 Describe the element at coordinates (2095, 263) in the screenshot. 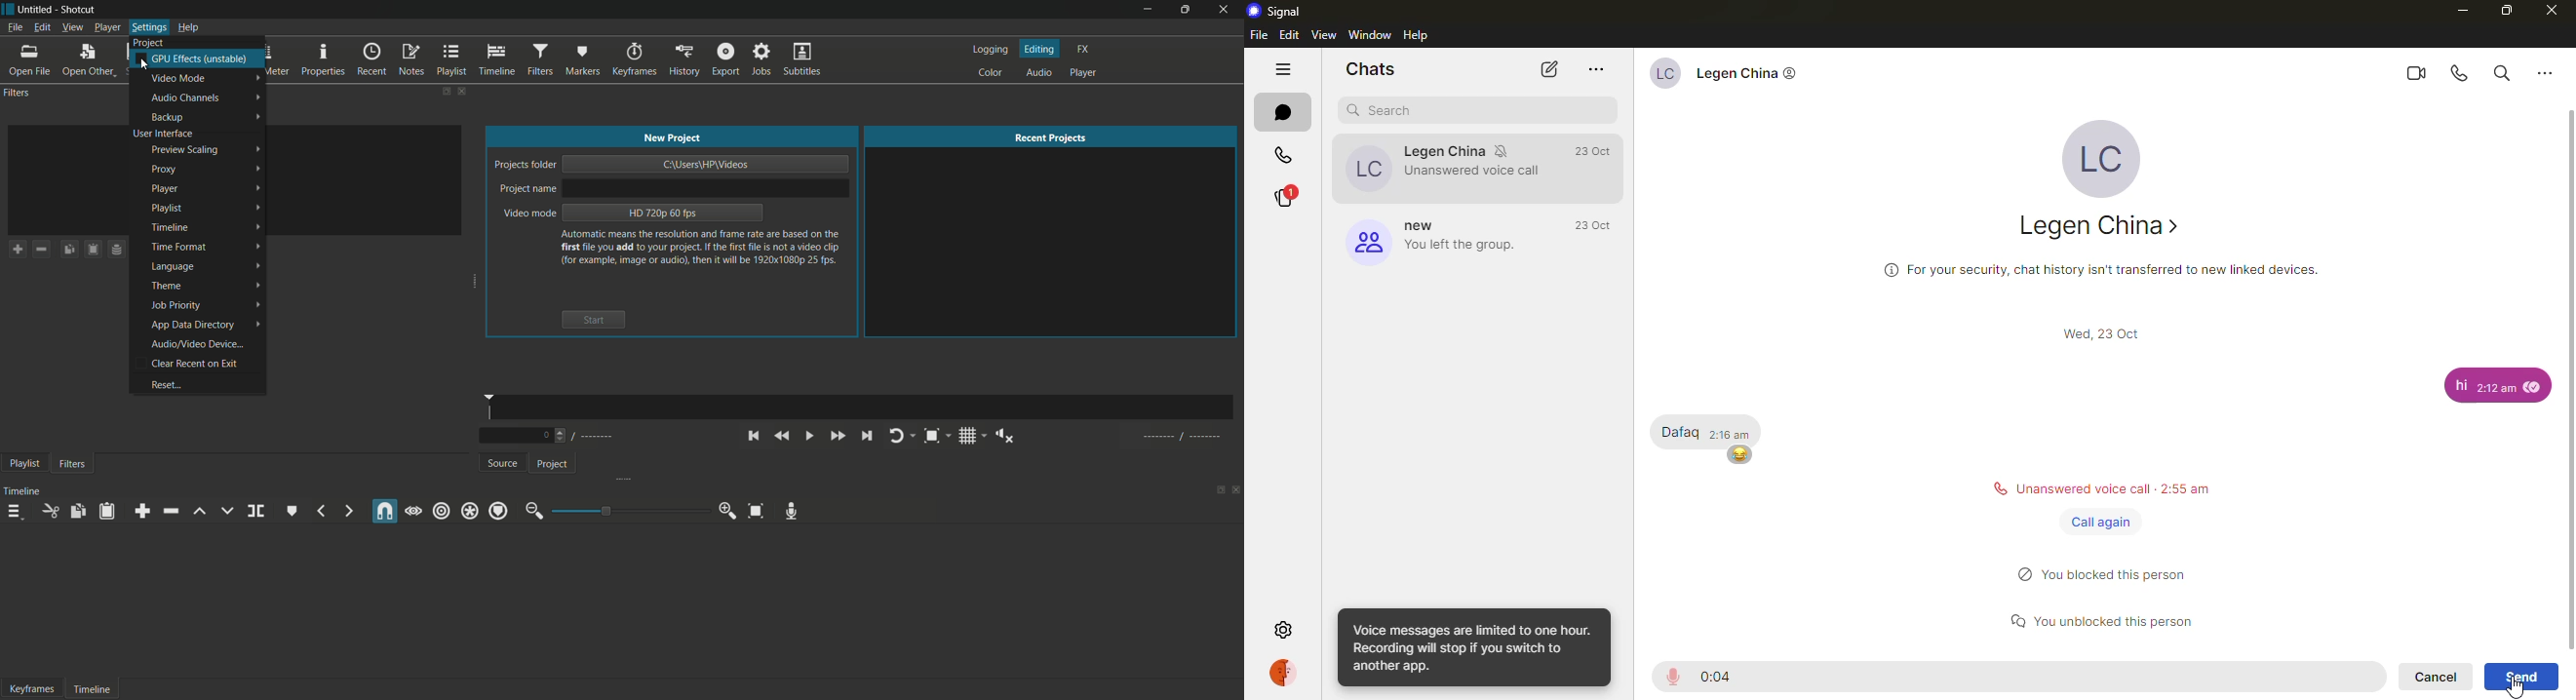

I see `info` at that location.